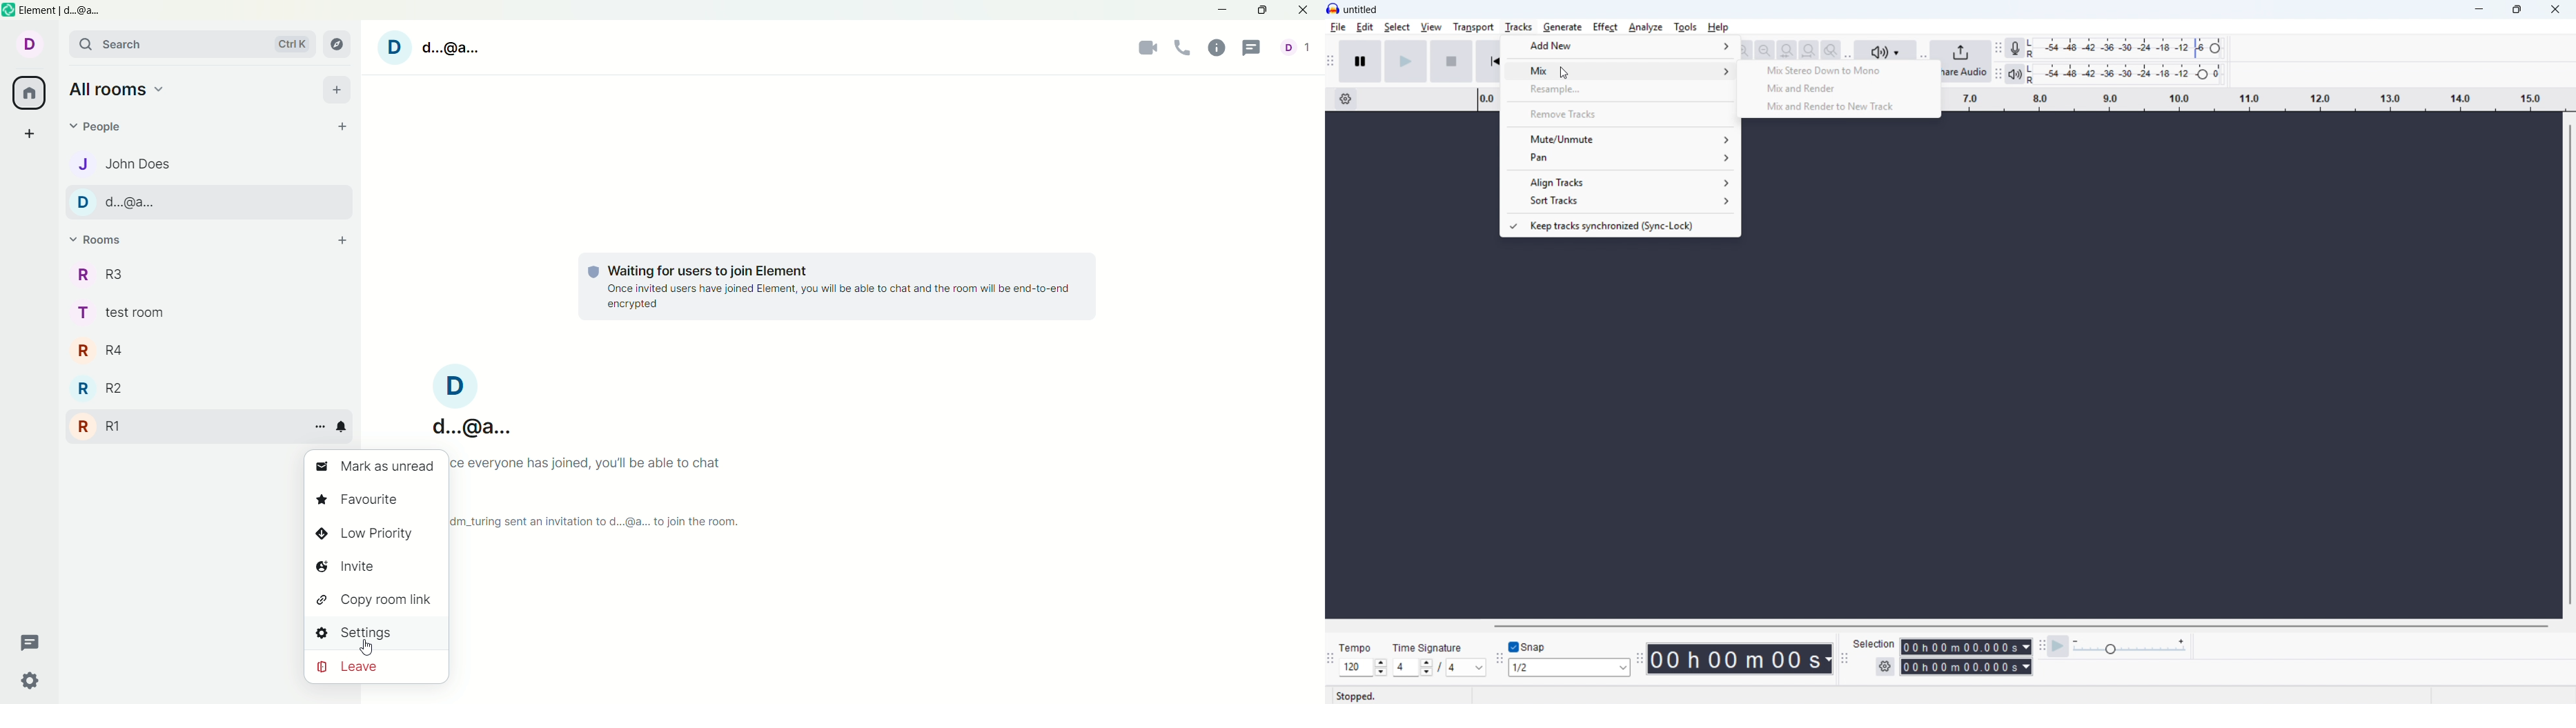  What do you see at coordinates (1838, 88) in the screenshot?
I see `Mix and render ` at bounding box center [1838, 88].